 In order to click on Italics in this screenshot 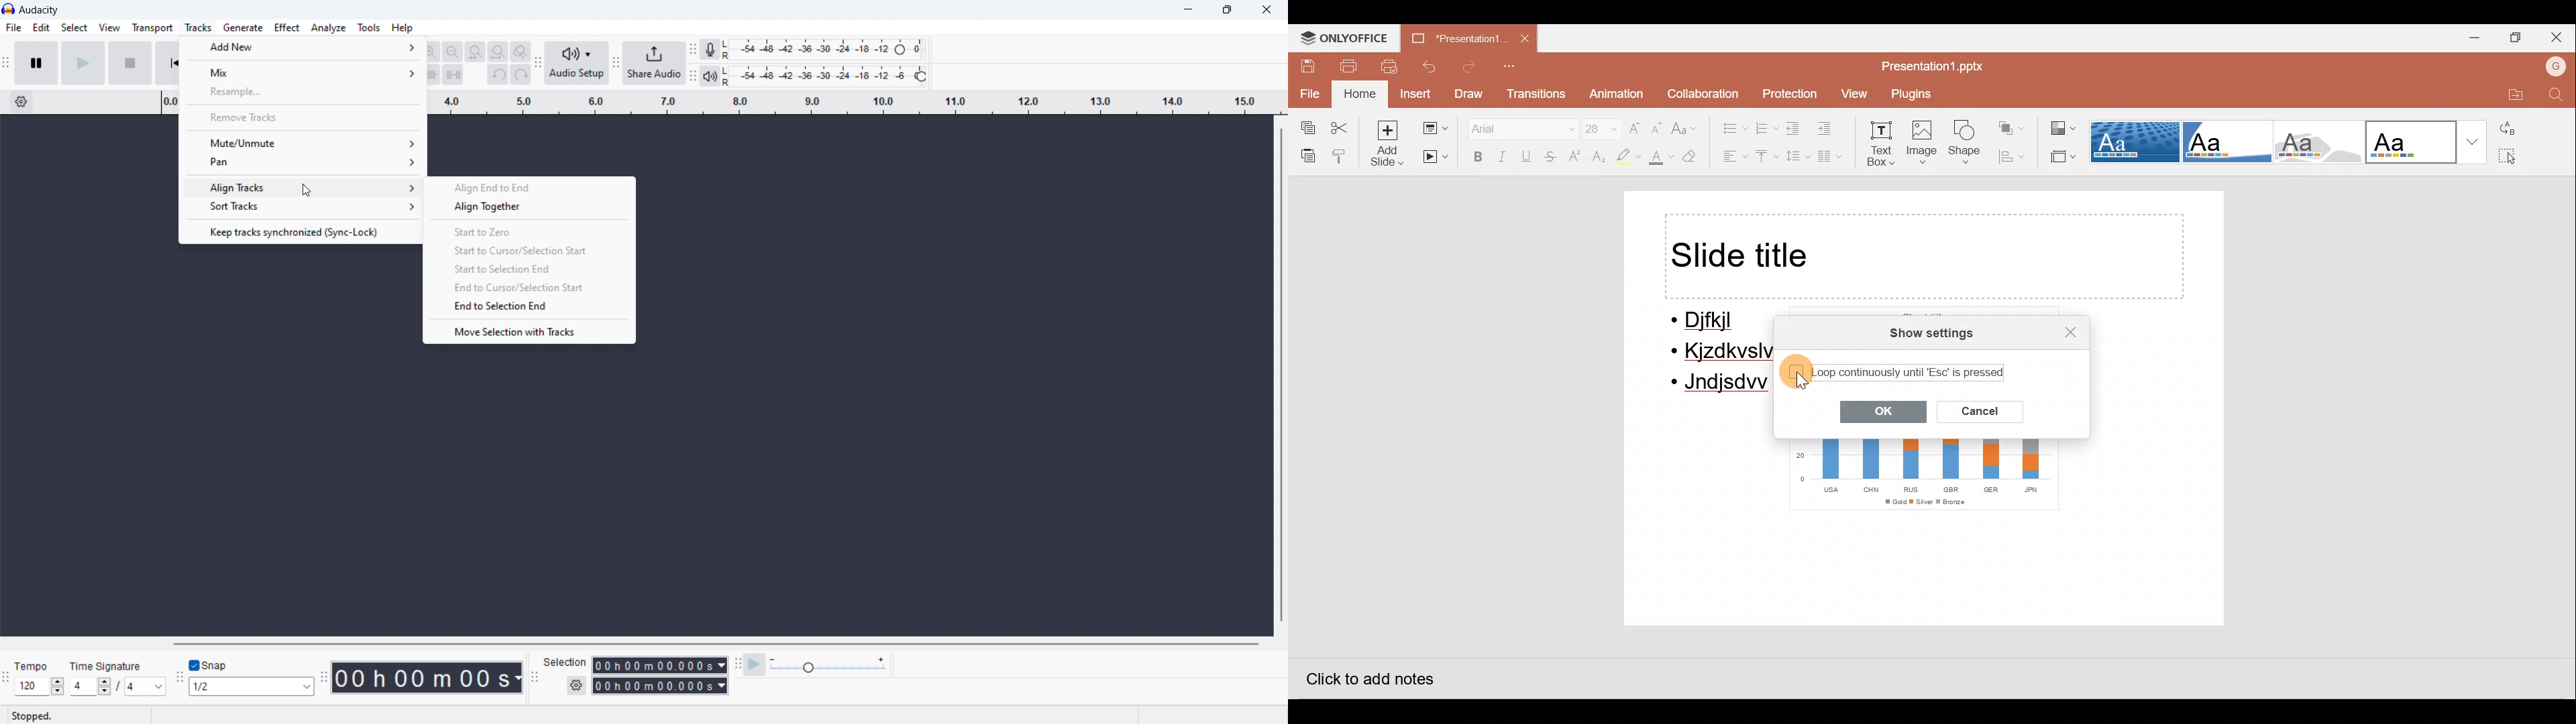, I will do `click(1499, 154)`.